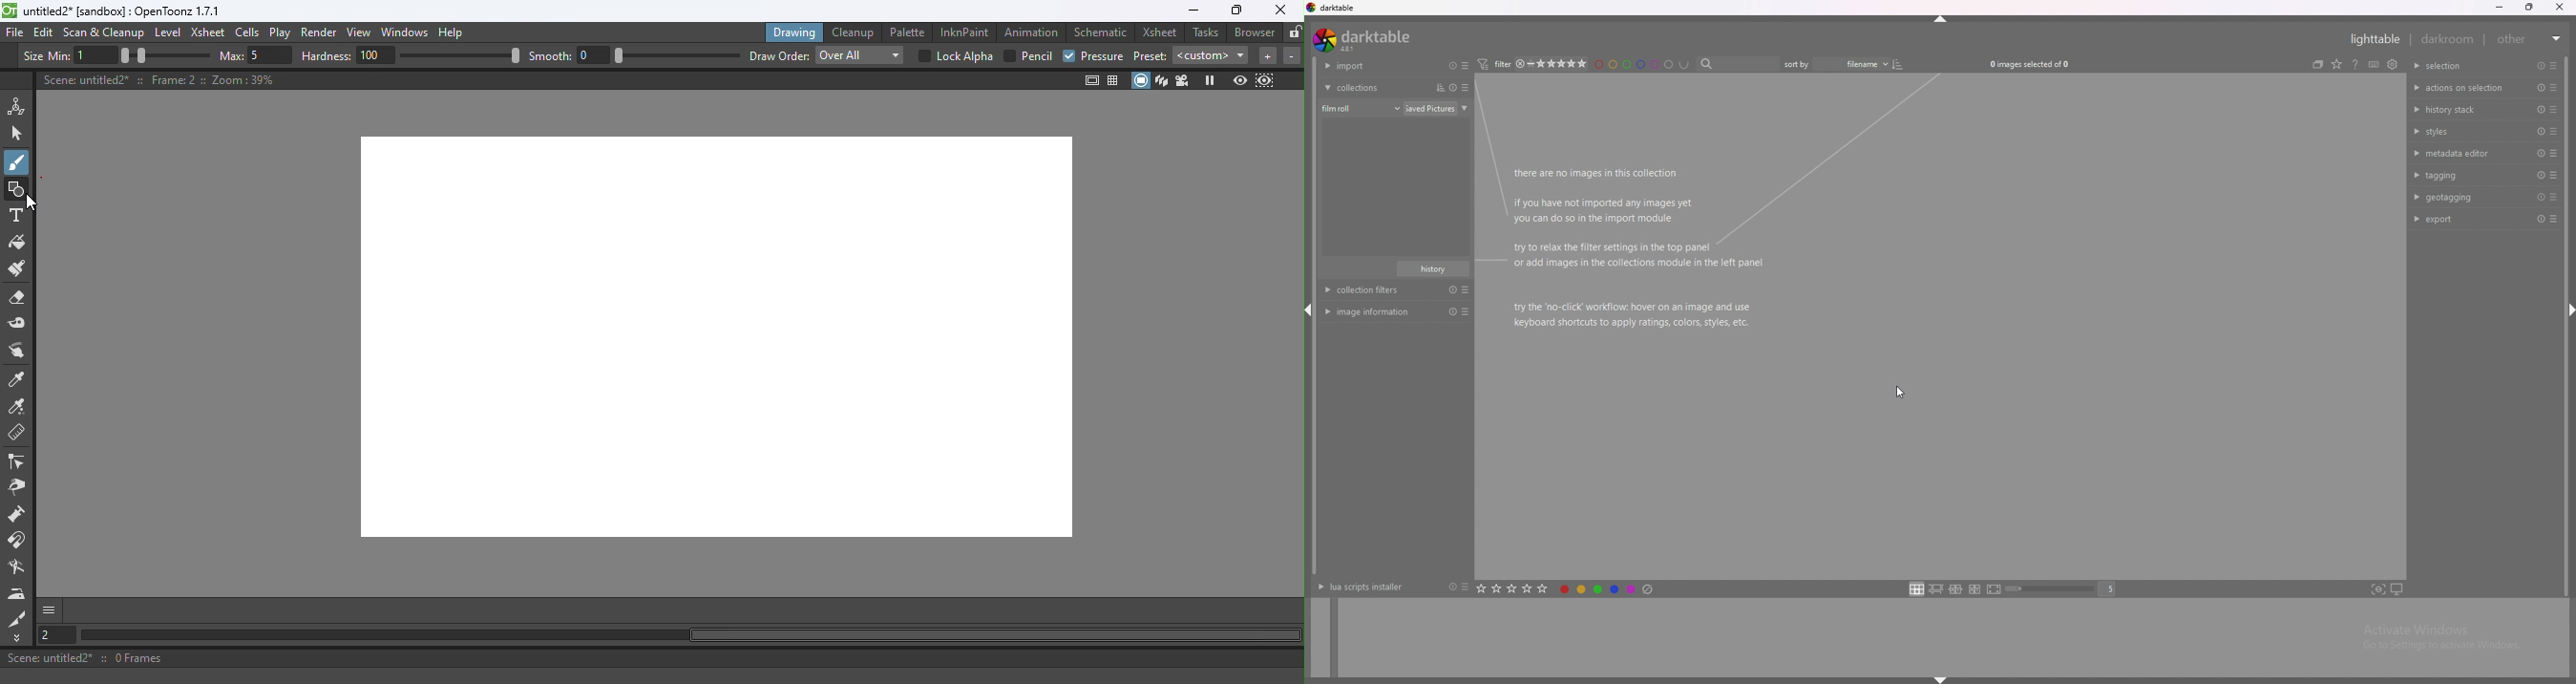 The image size is (2576, 700). I want to click on reset, so click(2540, 219).